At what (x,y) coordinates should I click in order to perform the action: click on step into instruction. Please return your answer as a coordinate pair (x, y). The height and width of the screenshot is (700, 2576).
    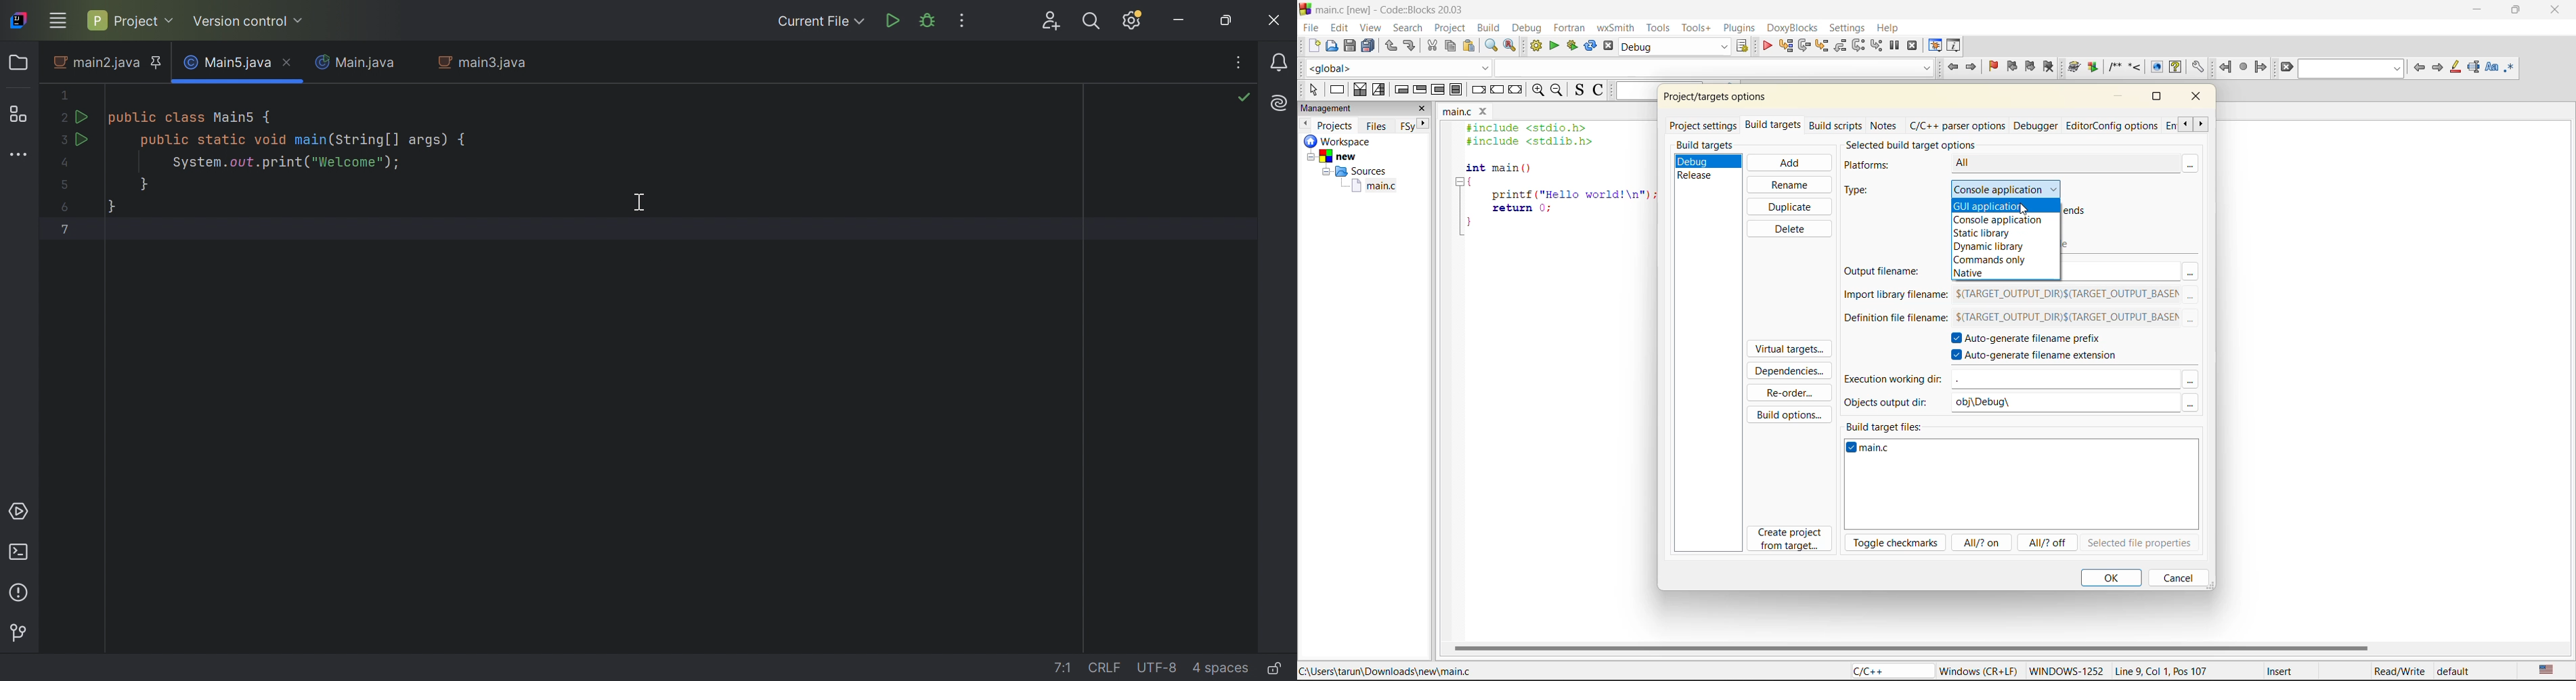
    Looking at the image, I should click on (1878, 46).